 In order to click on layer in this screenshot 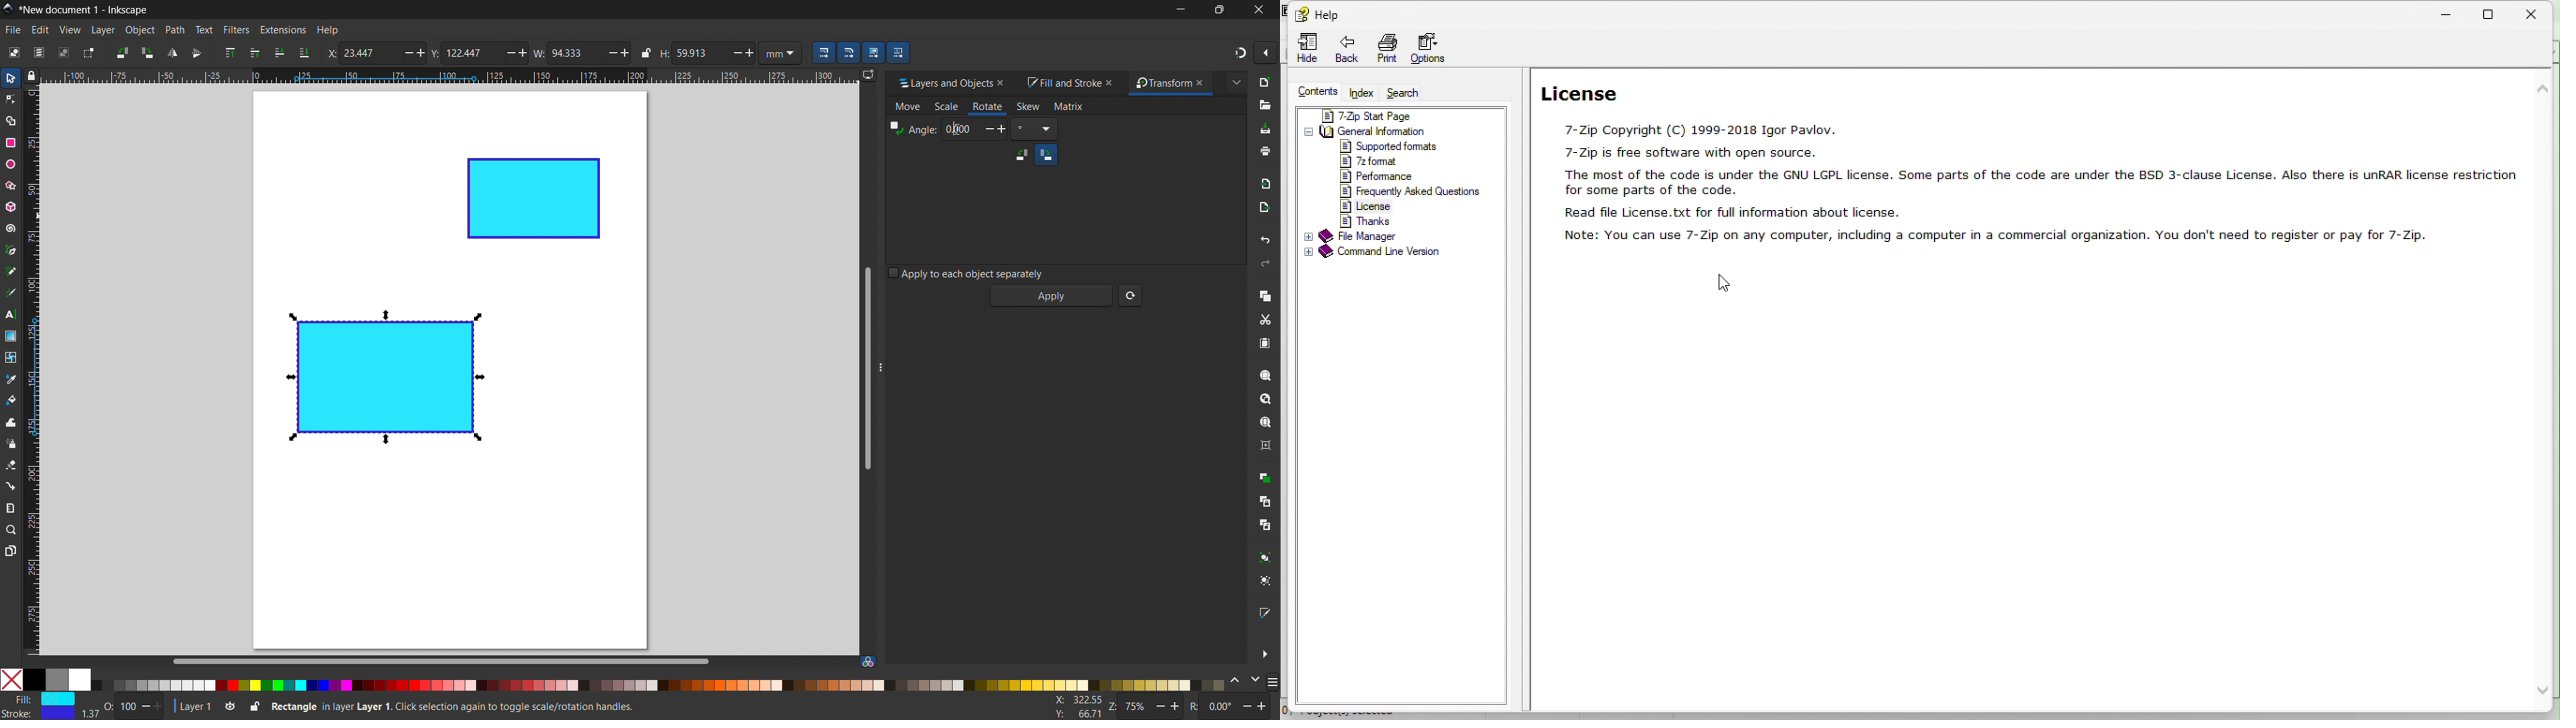, I will do `click(103, 30)`.